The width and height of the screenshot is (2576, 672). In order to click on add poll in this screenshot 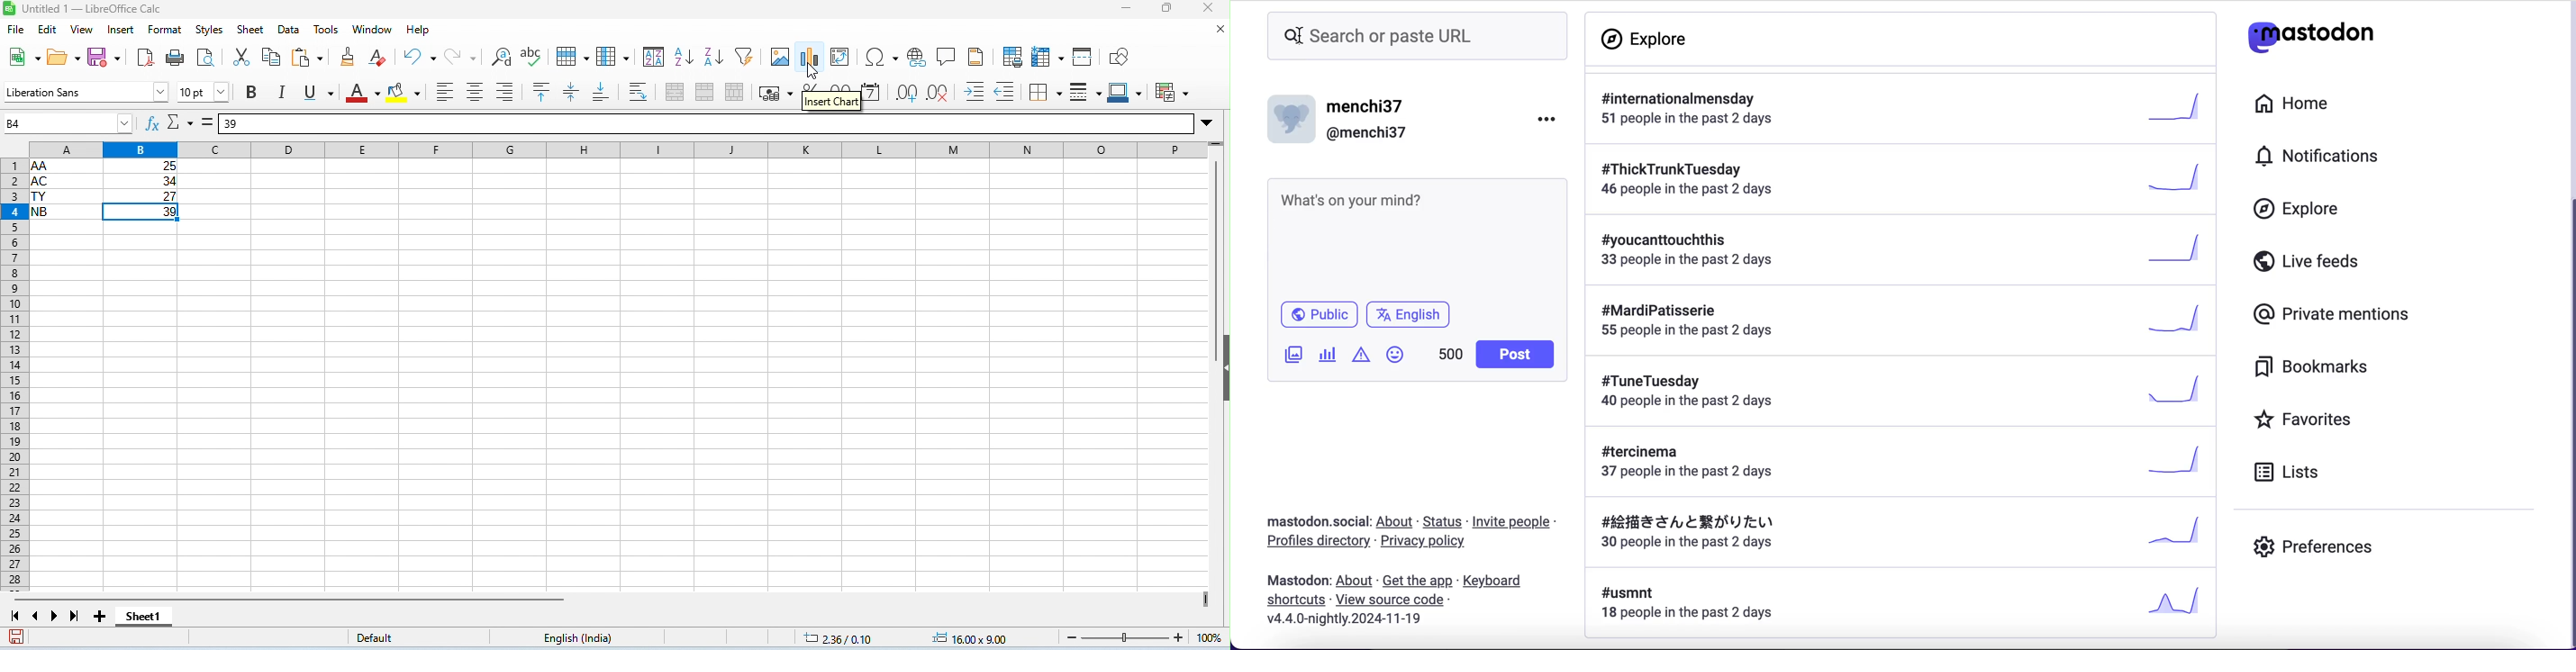, I will do `click(1329, 354)`.